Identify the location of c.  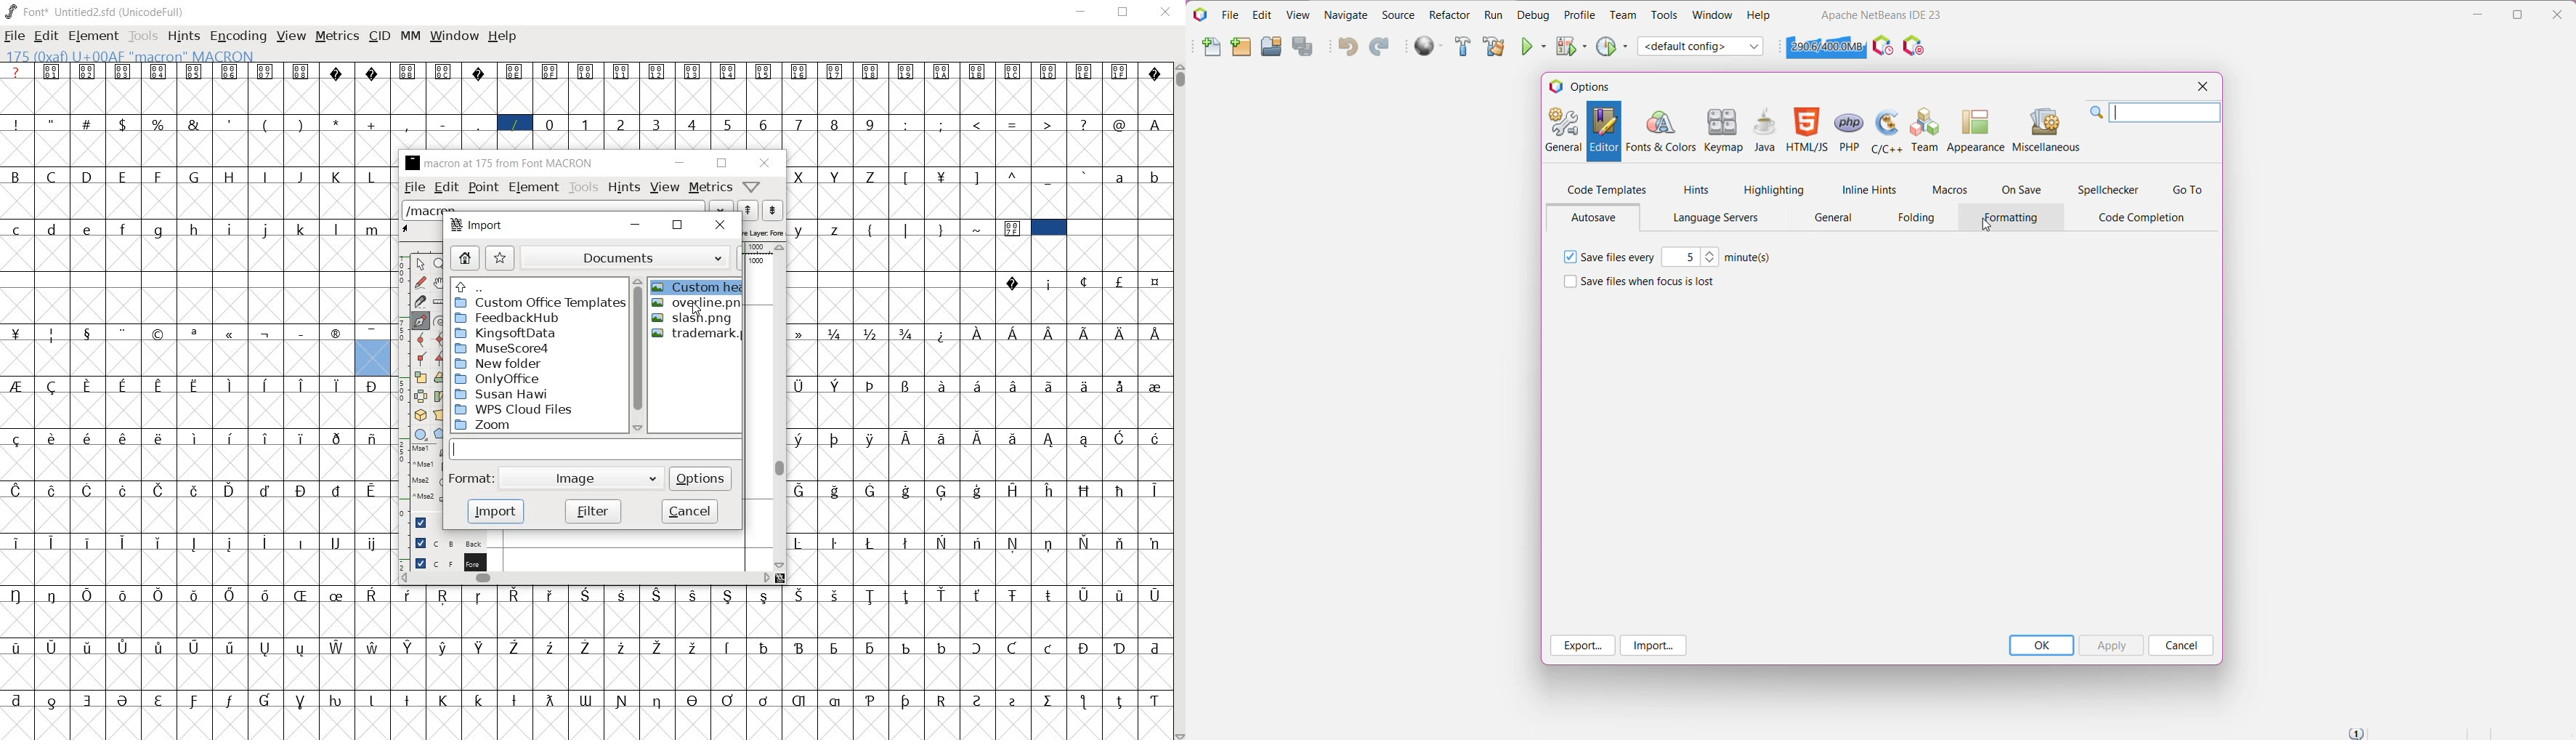
(17, 228).